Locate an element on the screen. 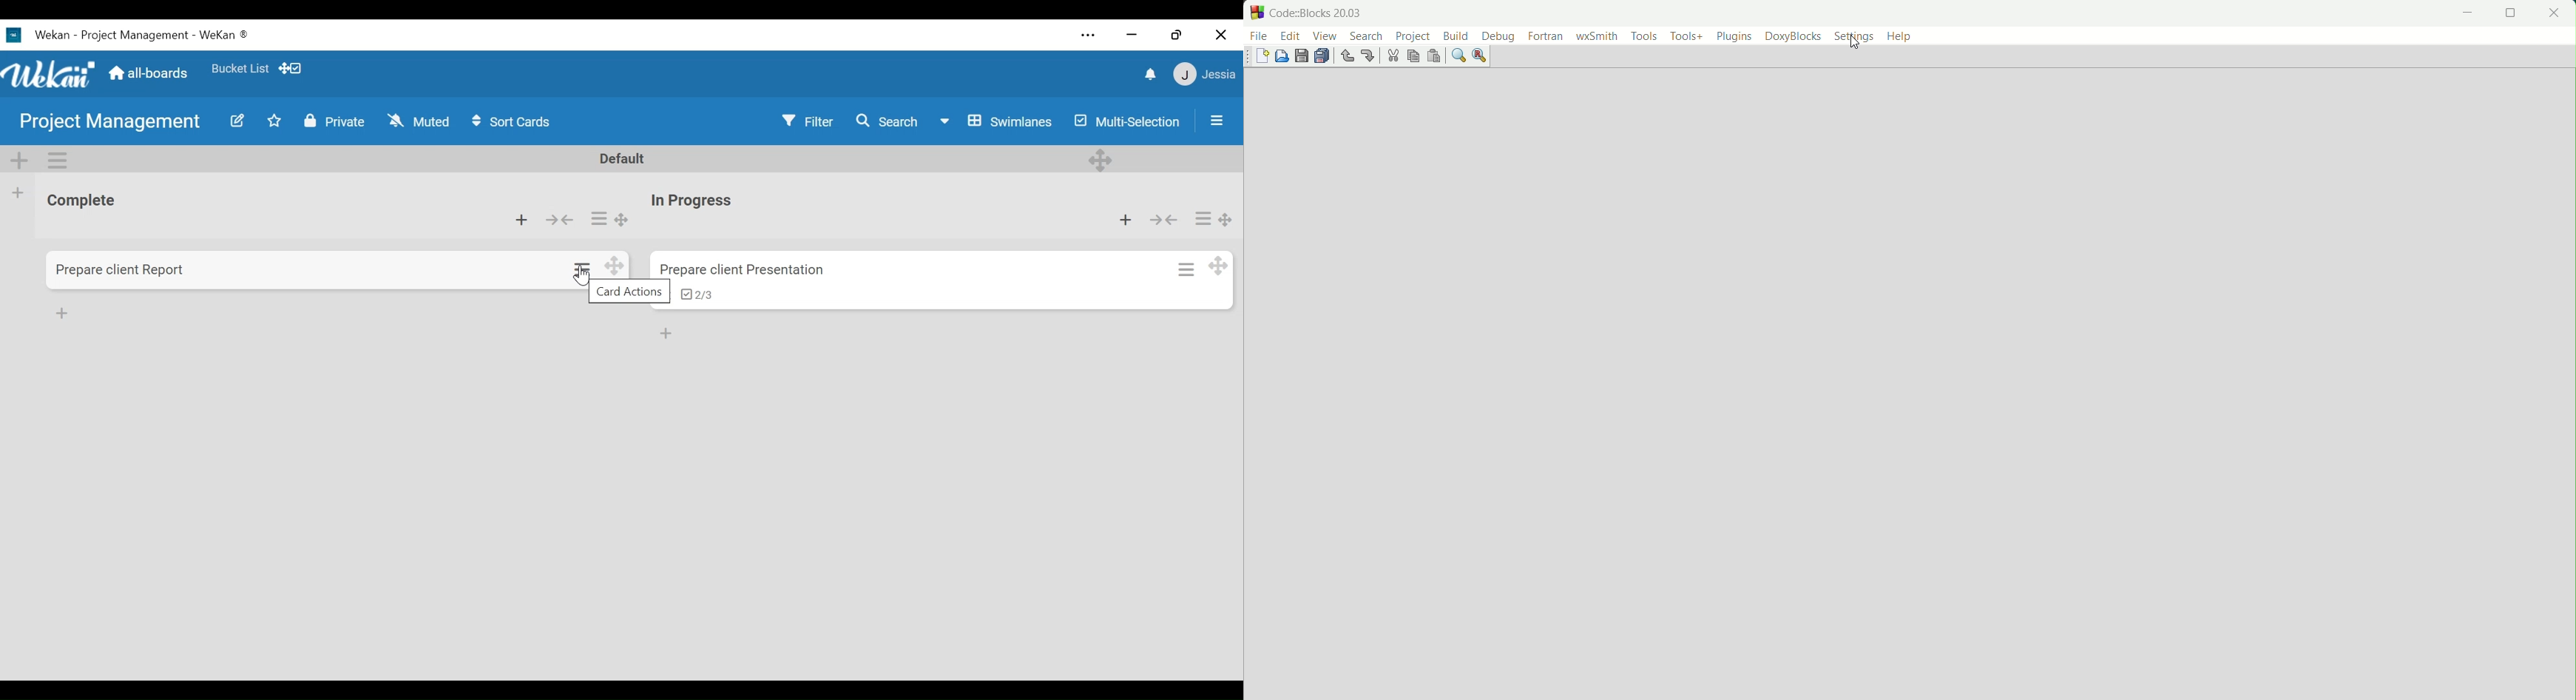 Image resolution: width=2576 pixels, height=700 pixels. debug is located at coordinates (1499, 38).